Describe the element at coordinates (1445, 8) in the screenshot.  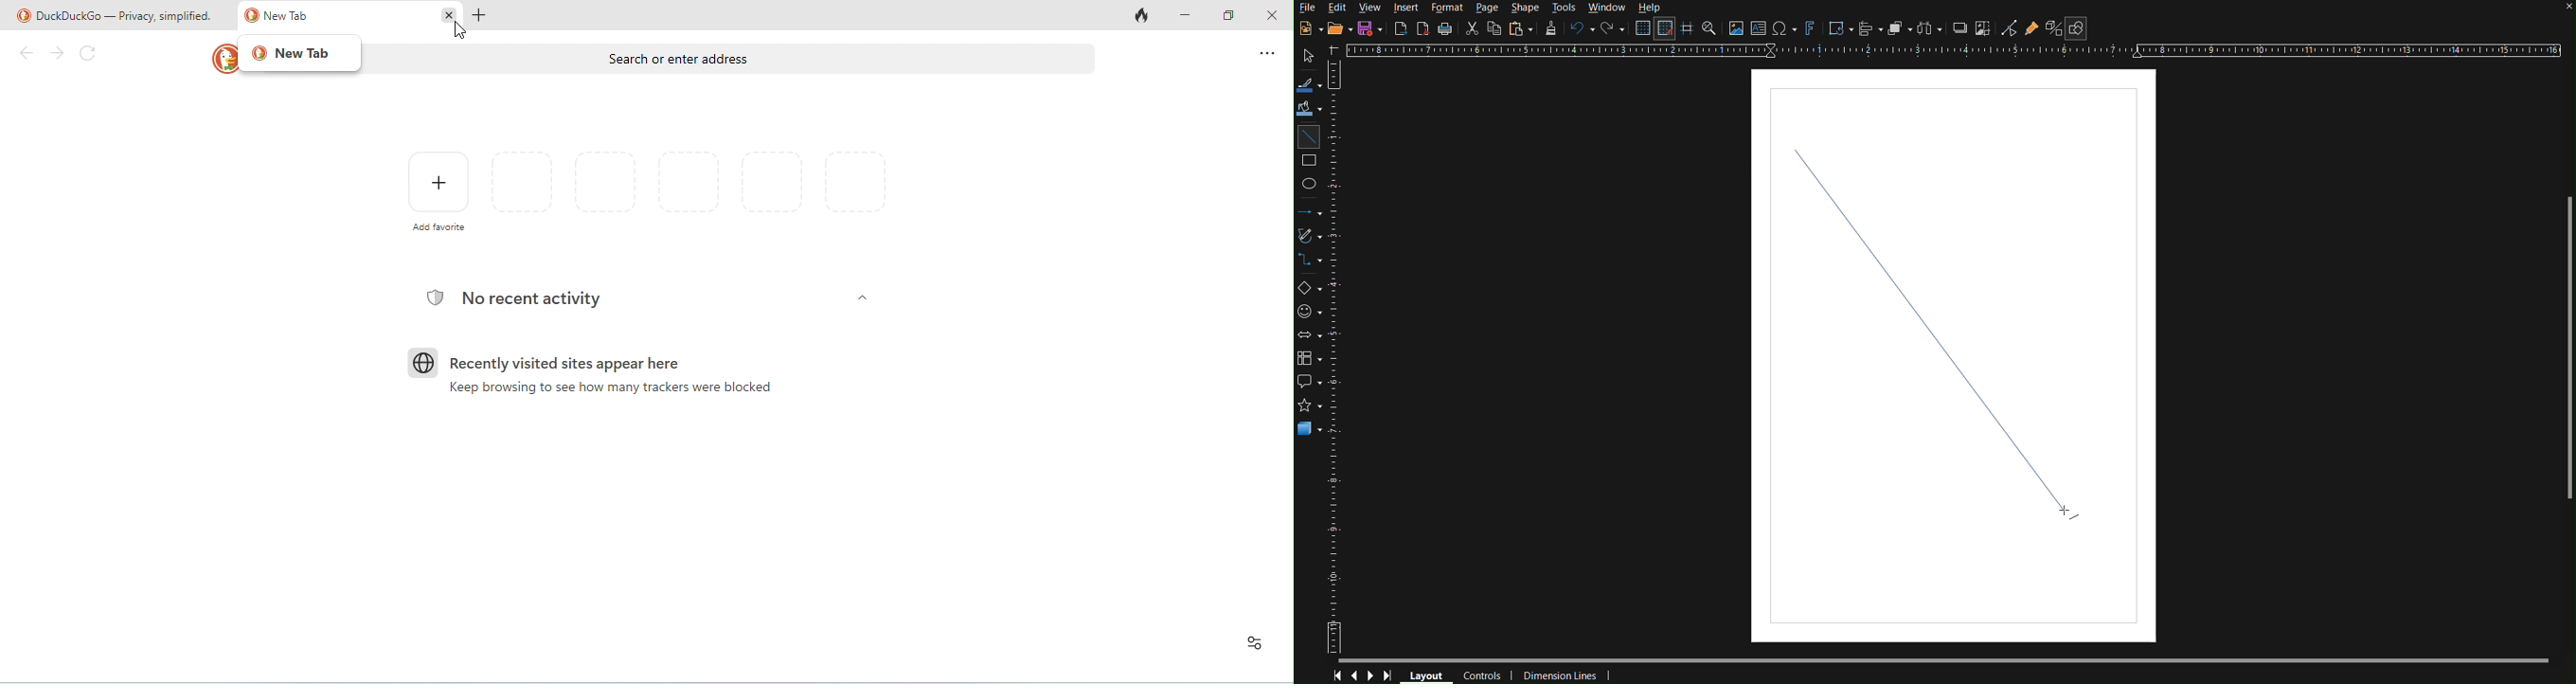
I see `Format` at that location.